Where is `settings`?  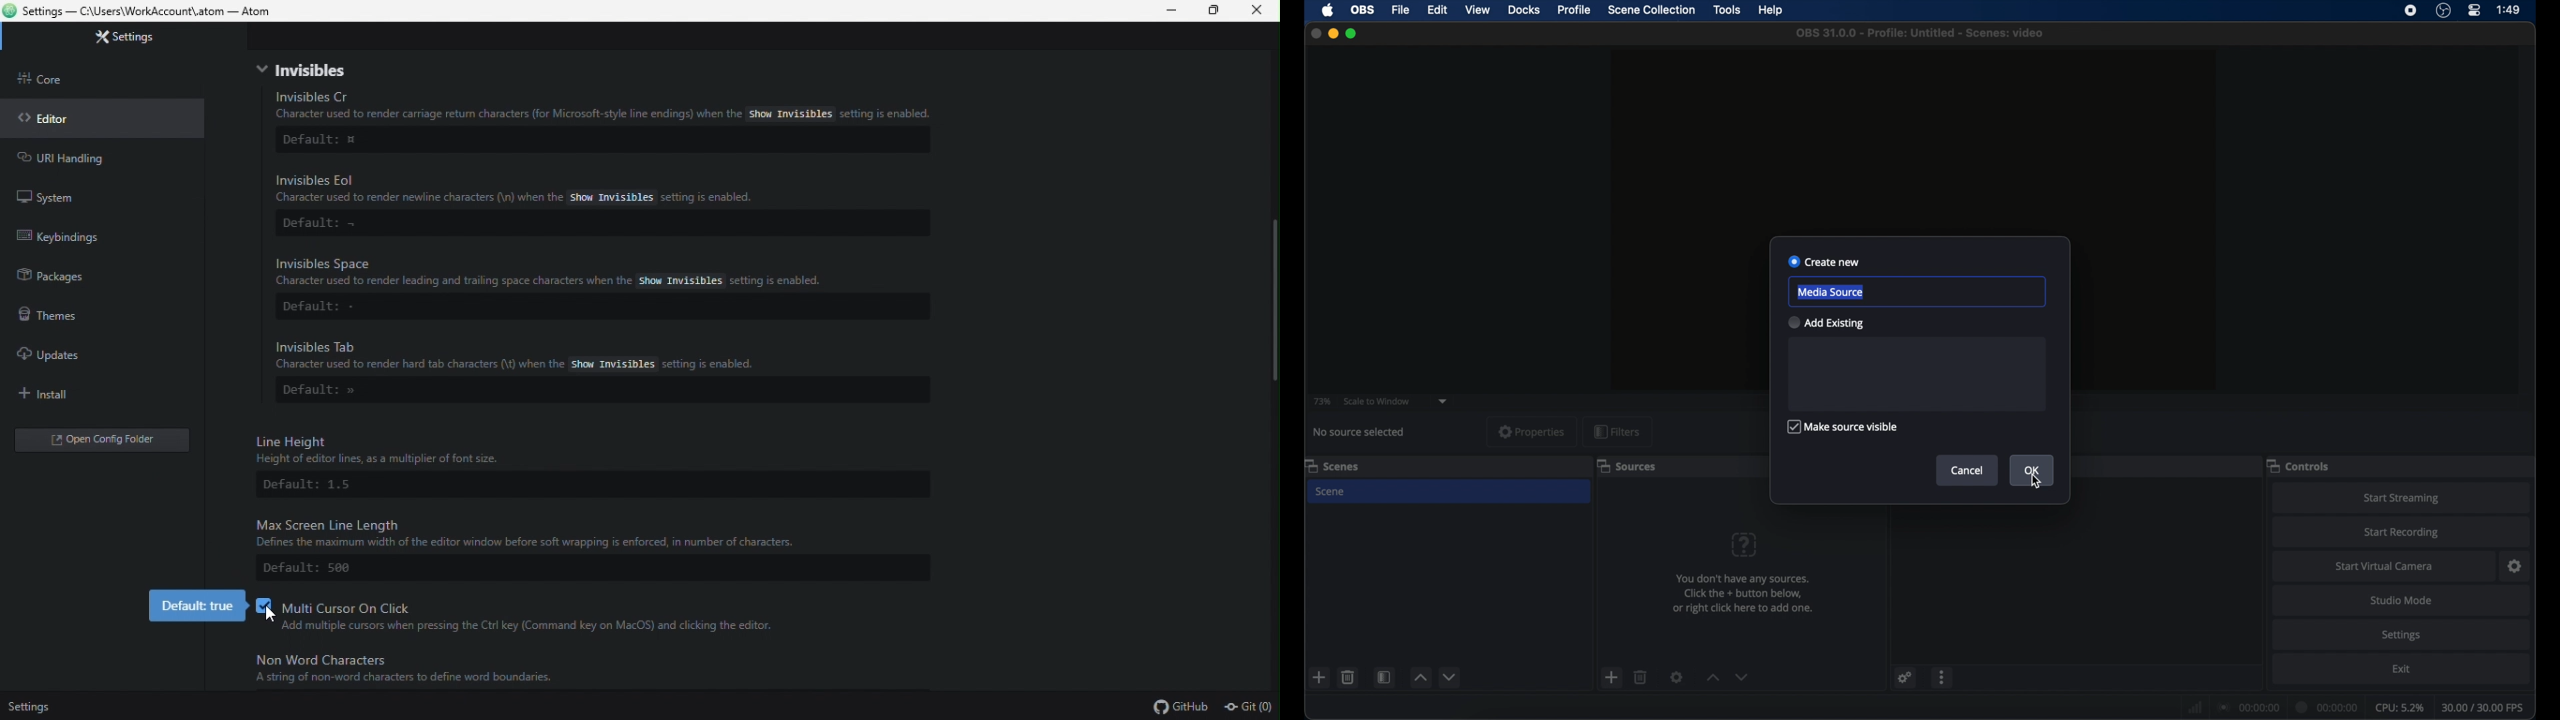
settings is located at coordinates (1676, 678).